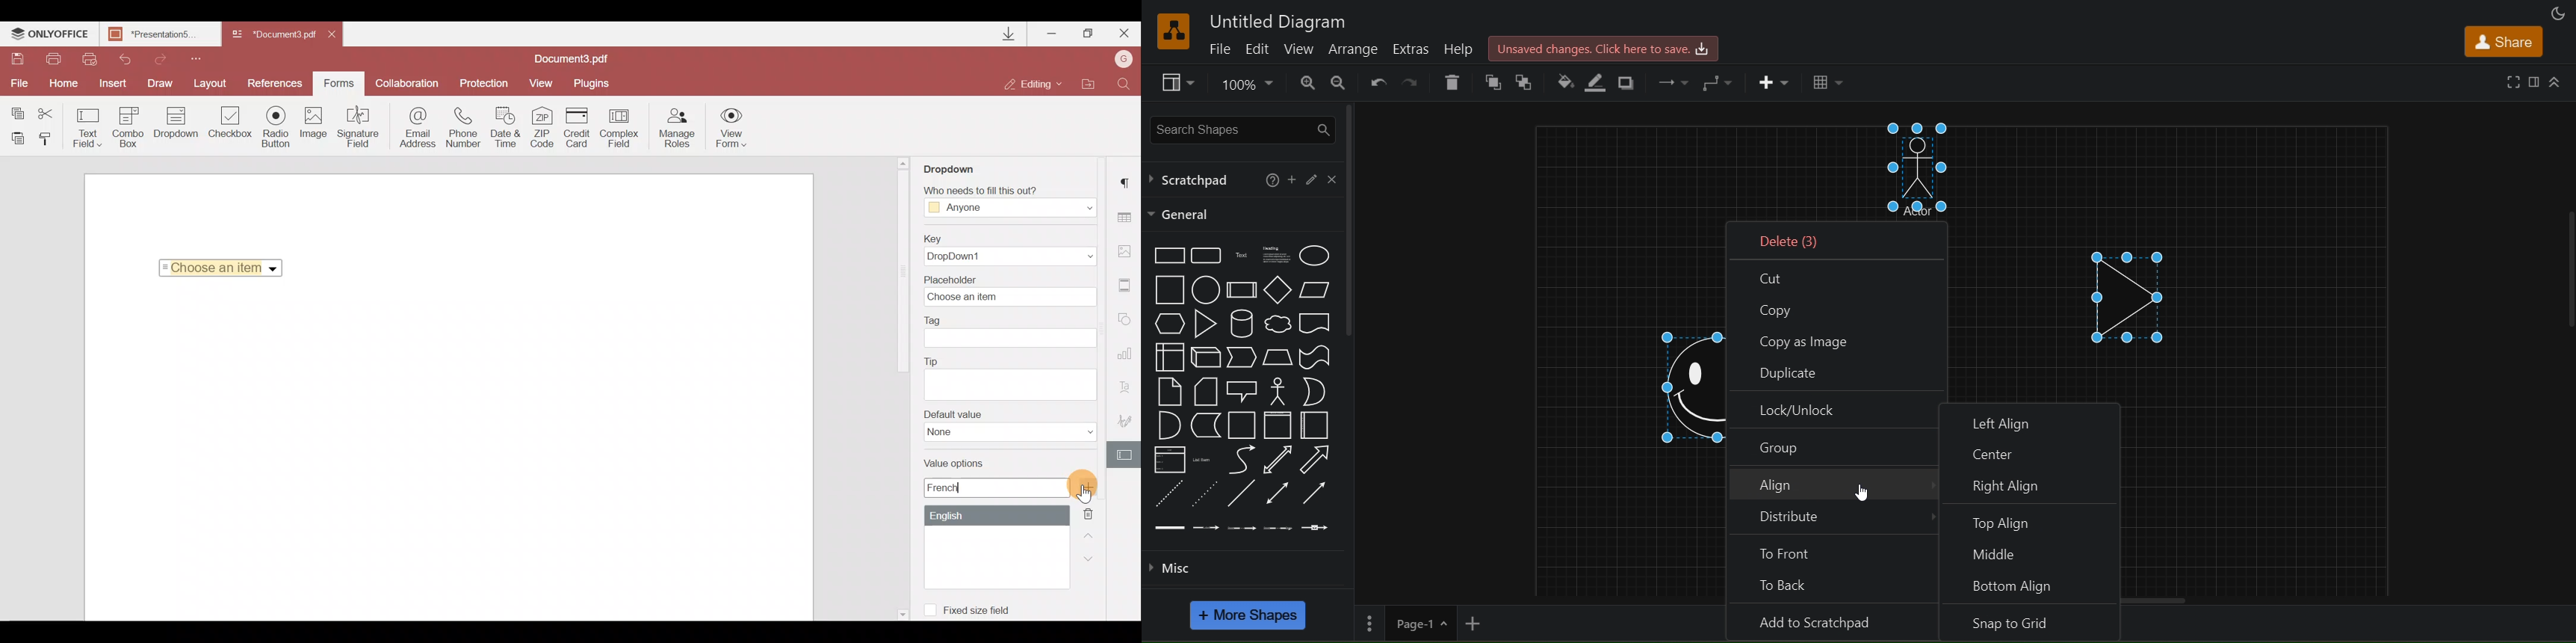 The width and height of the screenshot is (2576, 644). What do you see at coordinates (1315, 323) in the screenshot?
I see `document` at bounding box center [1315, 323].